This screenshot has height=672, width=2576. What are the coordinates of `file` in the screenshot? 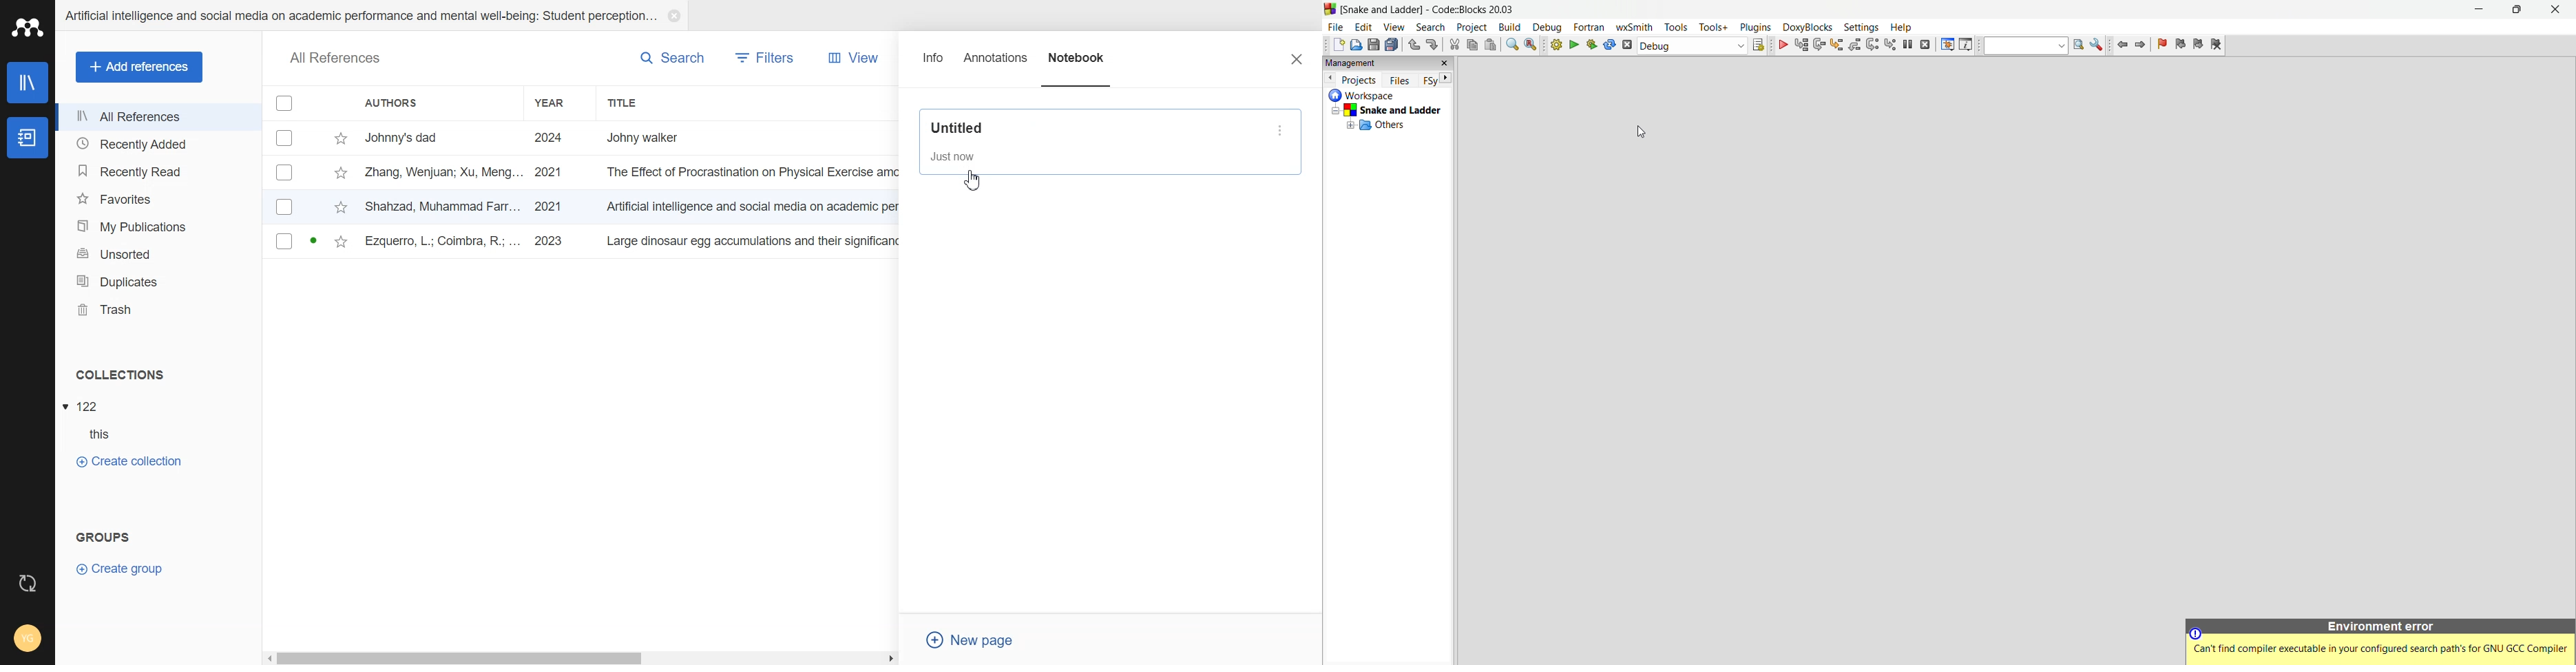 It's located at (1336, 27).